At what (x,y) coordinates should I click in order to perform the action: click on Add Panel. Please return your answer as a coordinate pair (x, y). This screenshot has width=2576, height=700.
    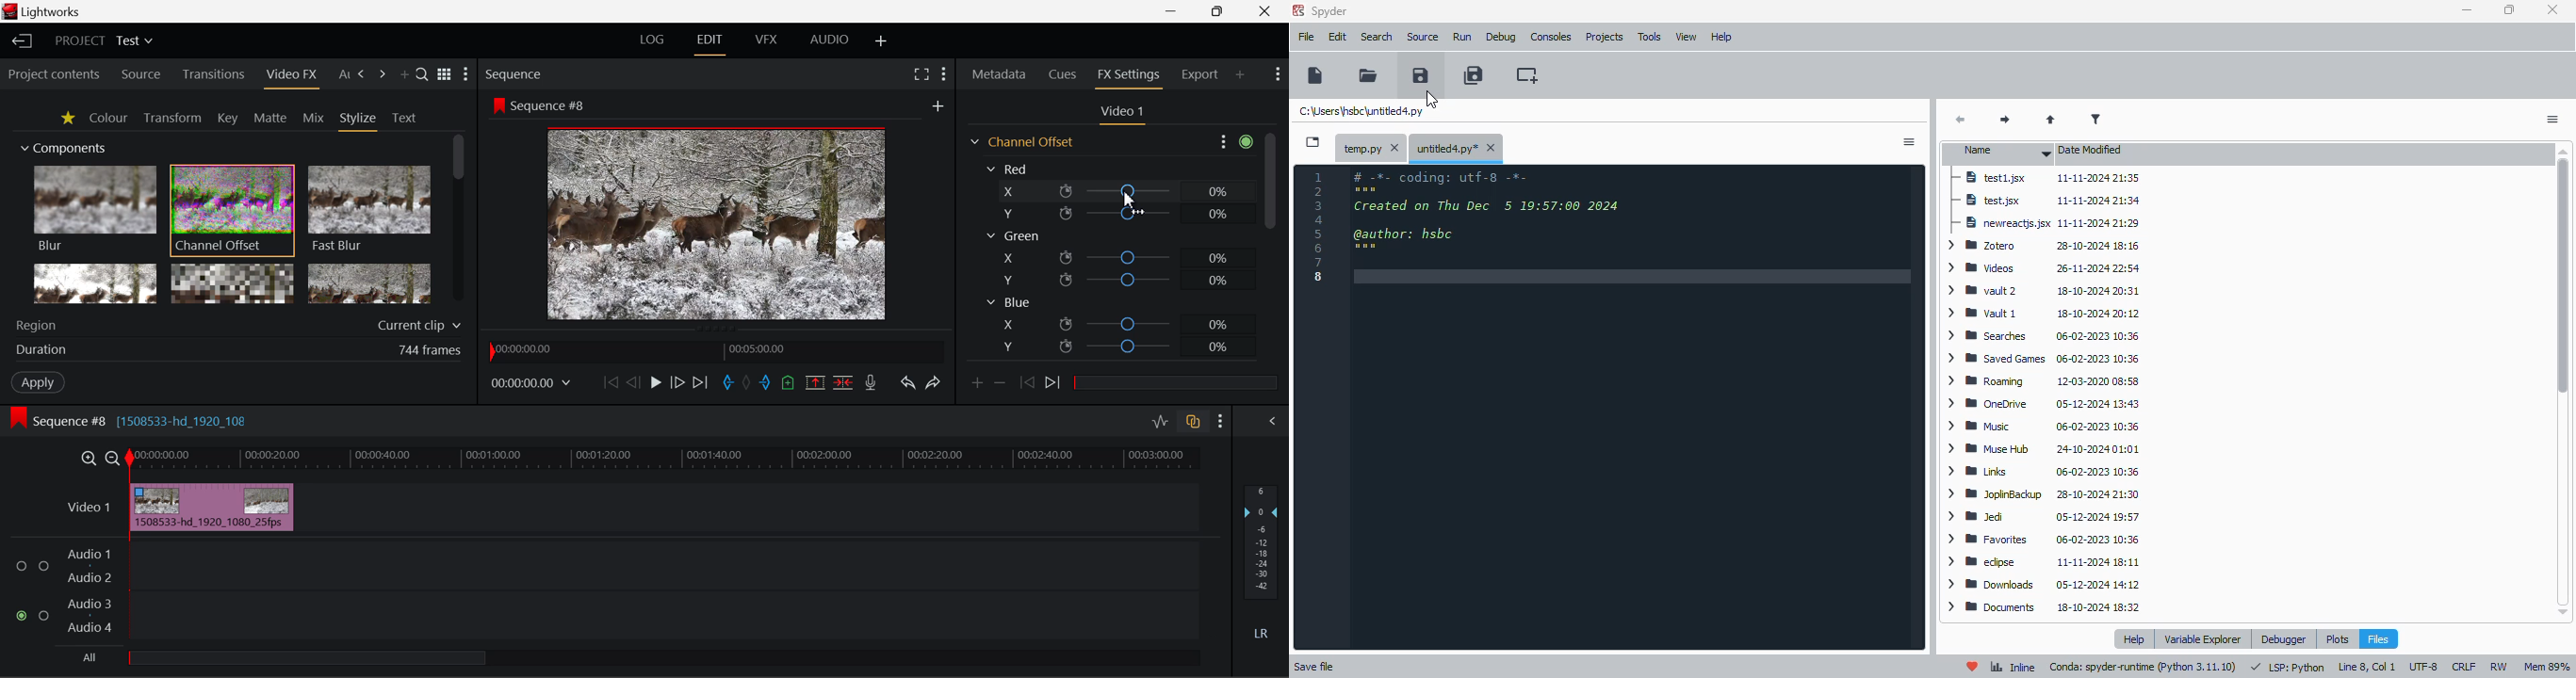
    Looking at the image, I should click on (1240, 75).